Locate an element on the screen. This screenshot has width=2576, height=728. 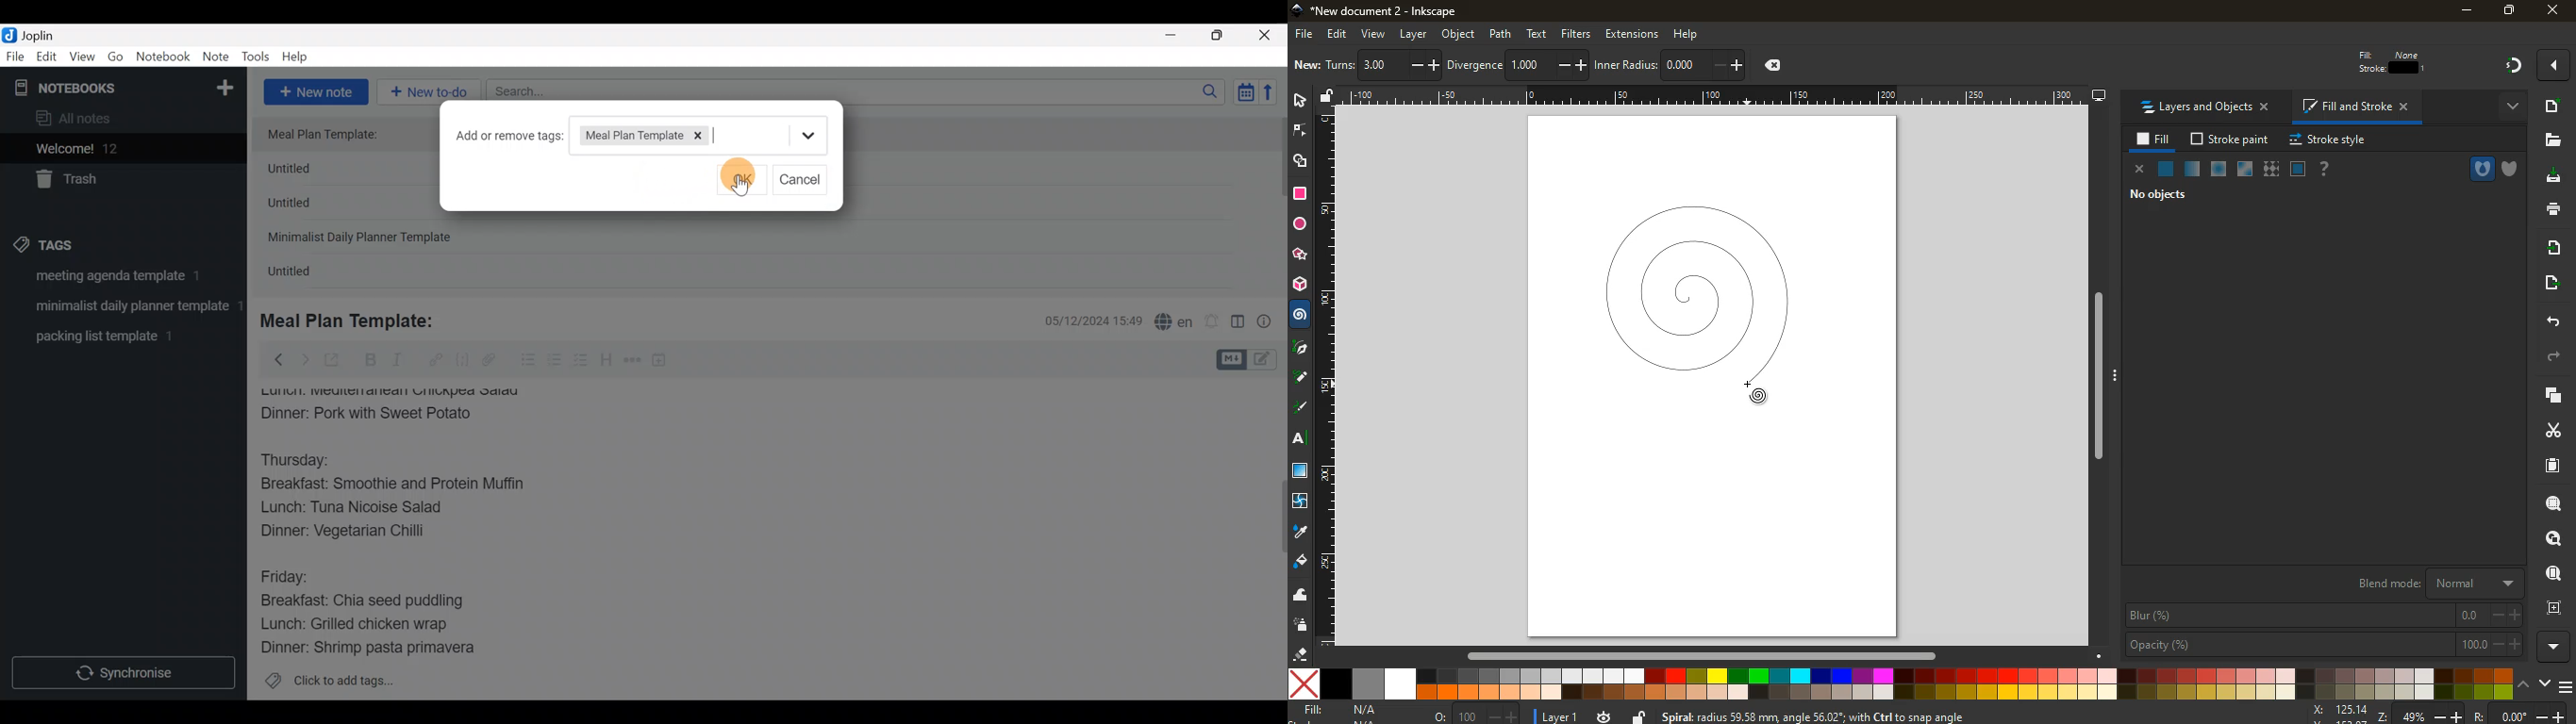
spiral is located at coordinates (1697, 297).